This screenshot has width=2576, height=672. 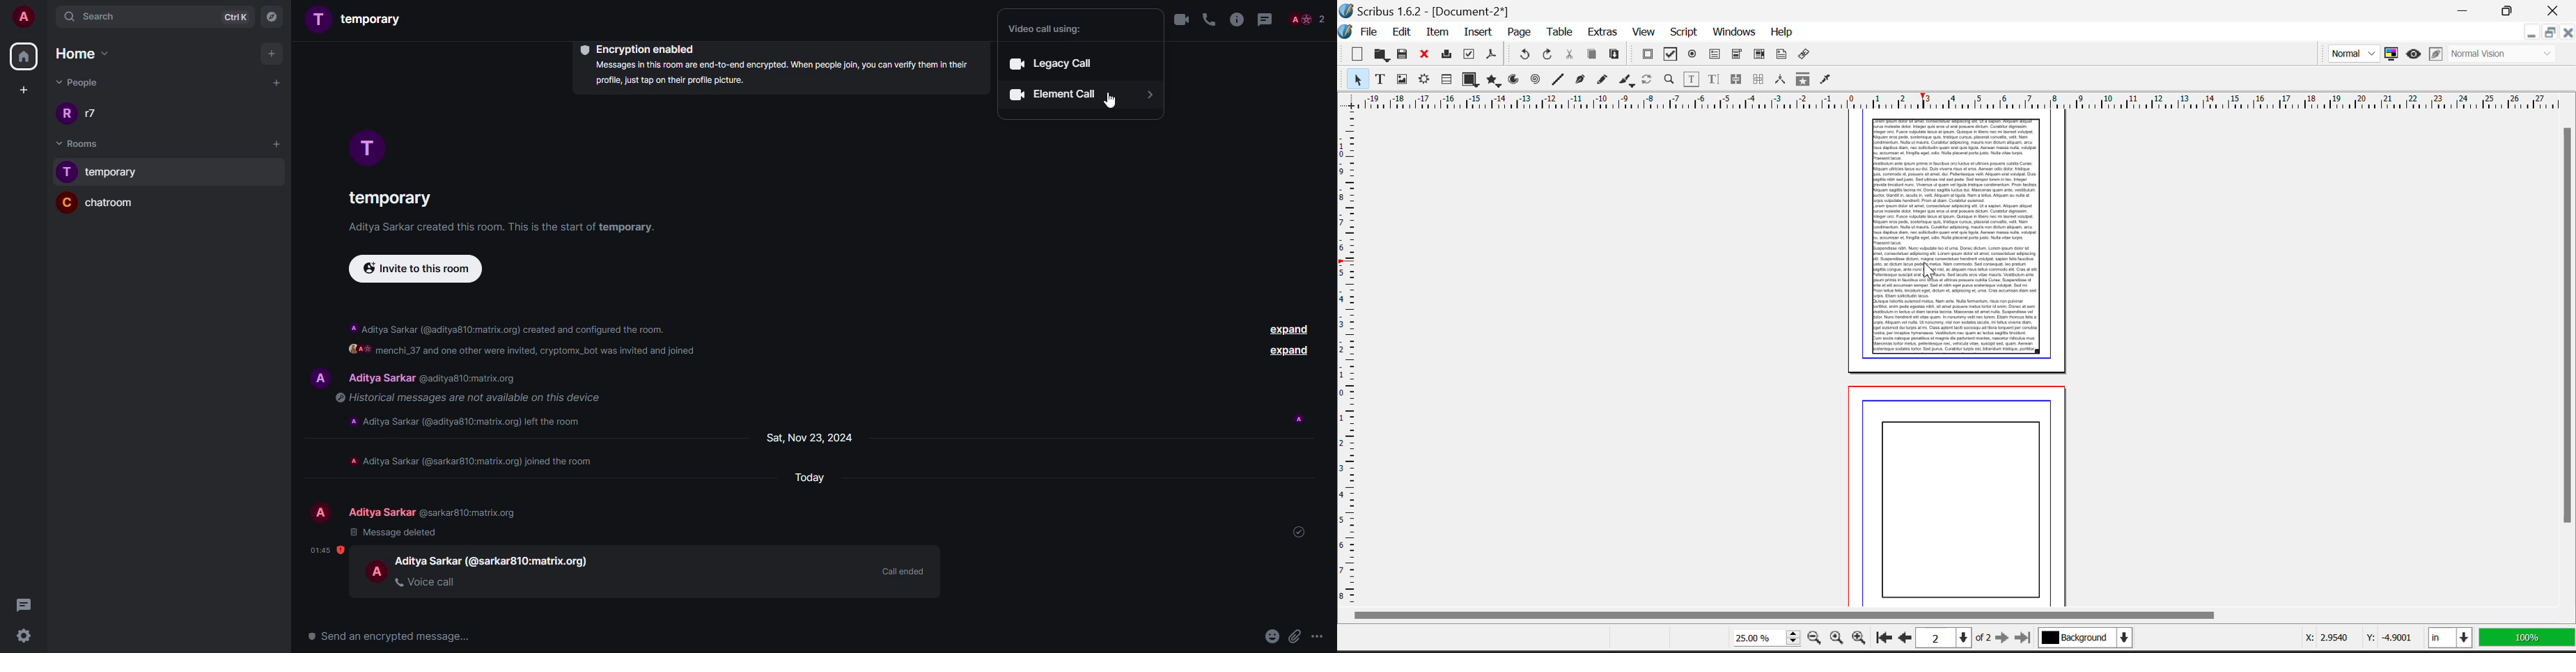 I want to click on Edit Text with Story Editor, so click(x=1712, y=79).